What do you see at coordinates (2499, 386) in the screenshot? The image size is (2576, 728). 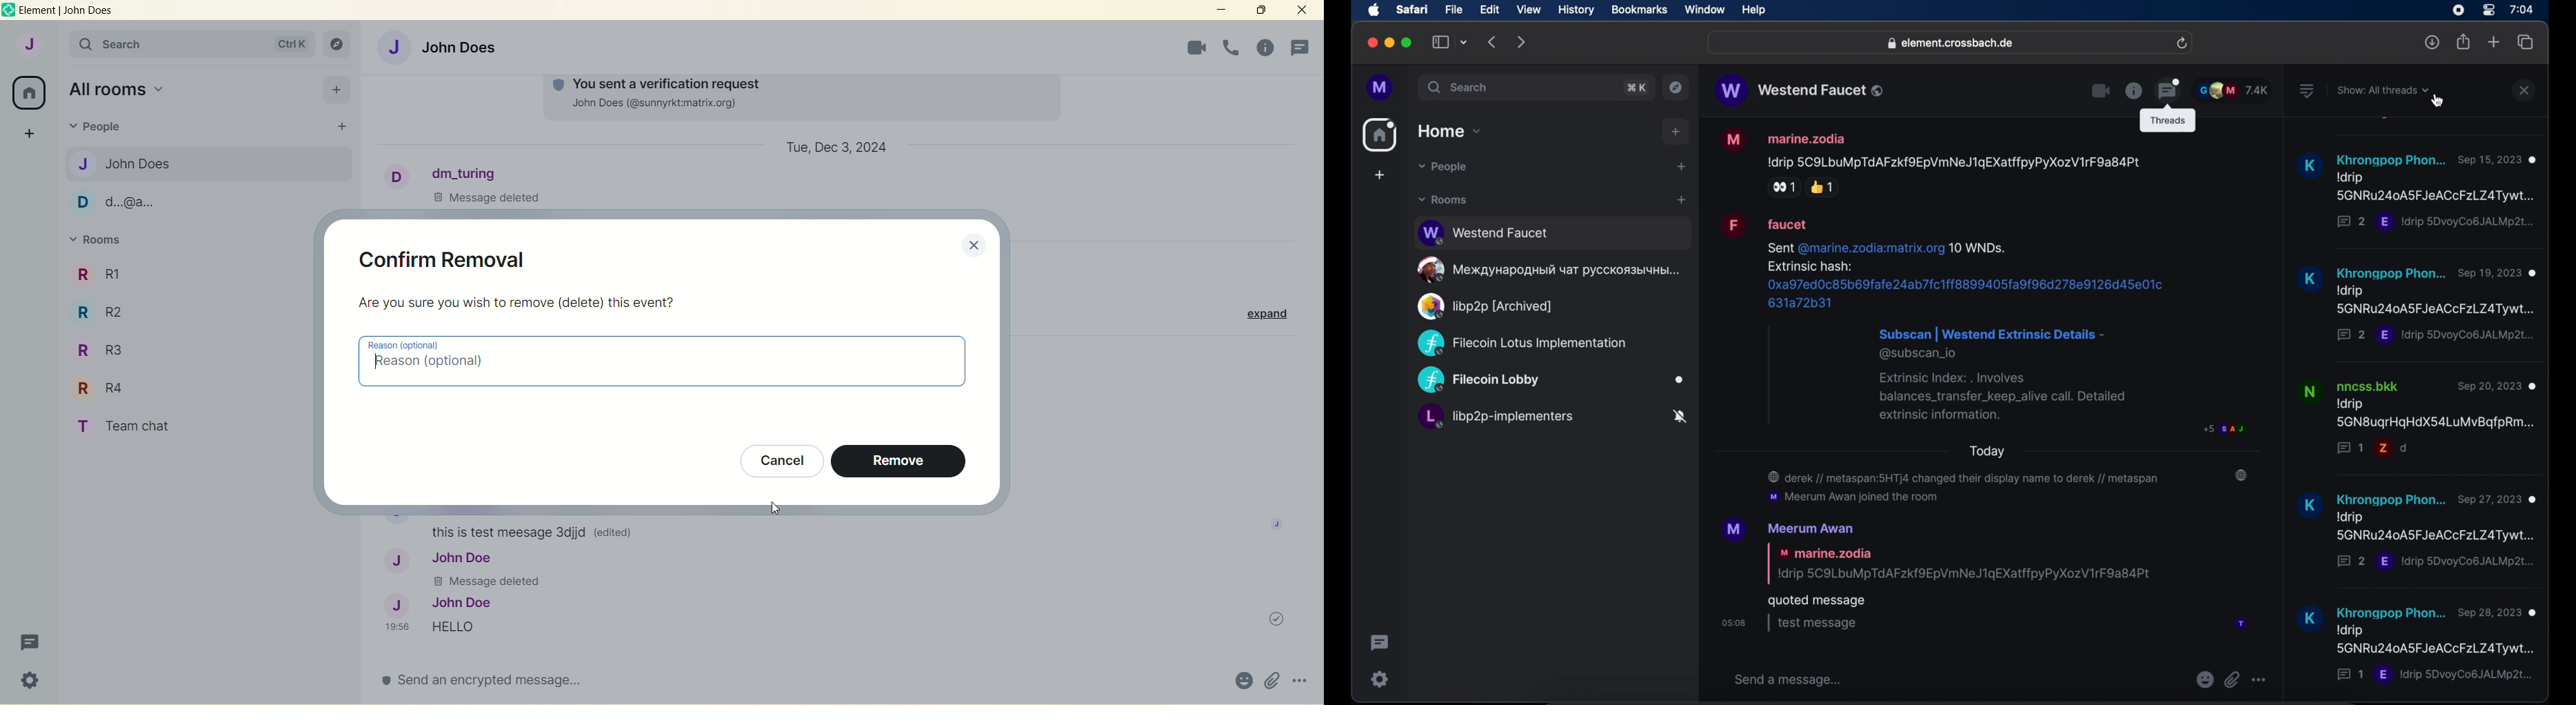 I see `Sep 20,2023 @` at bounding box center [2499, 386].